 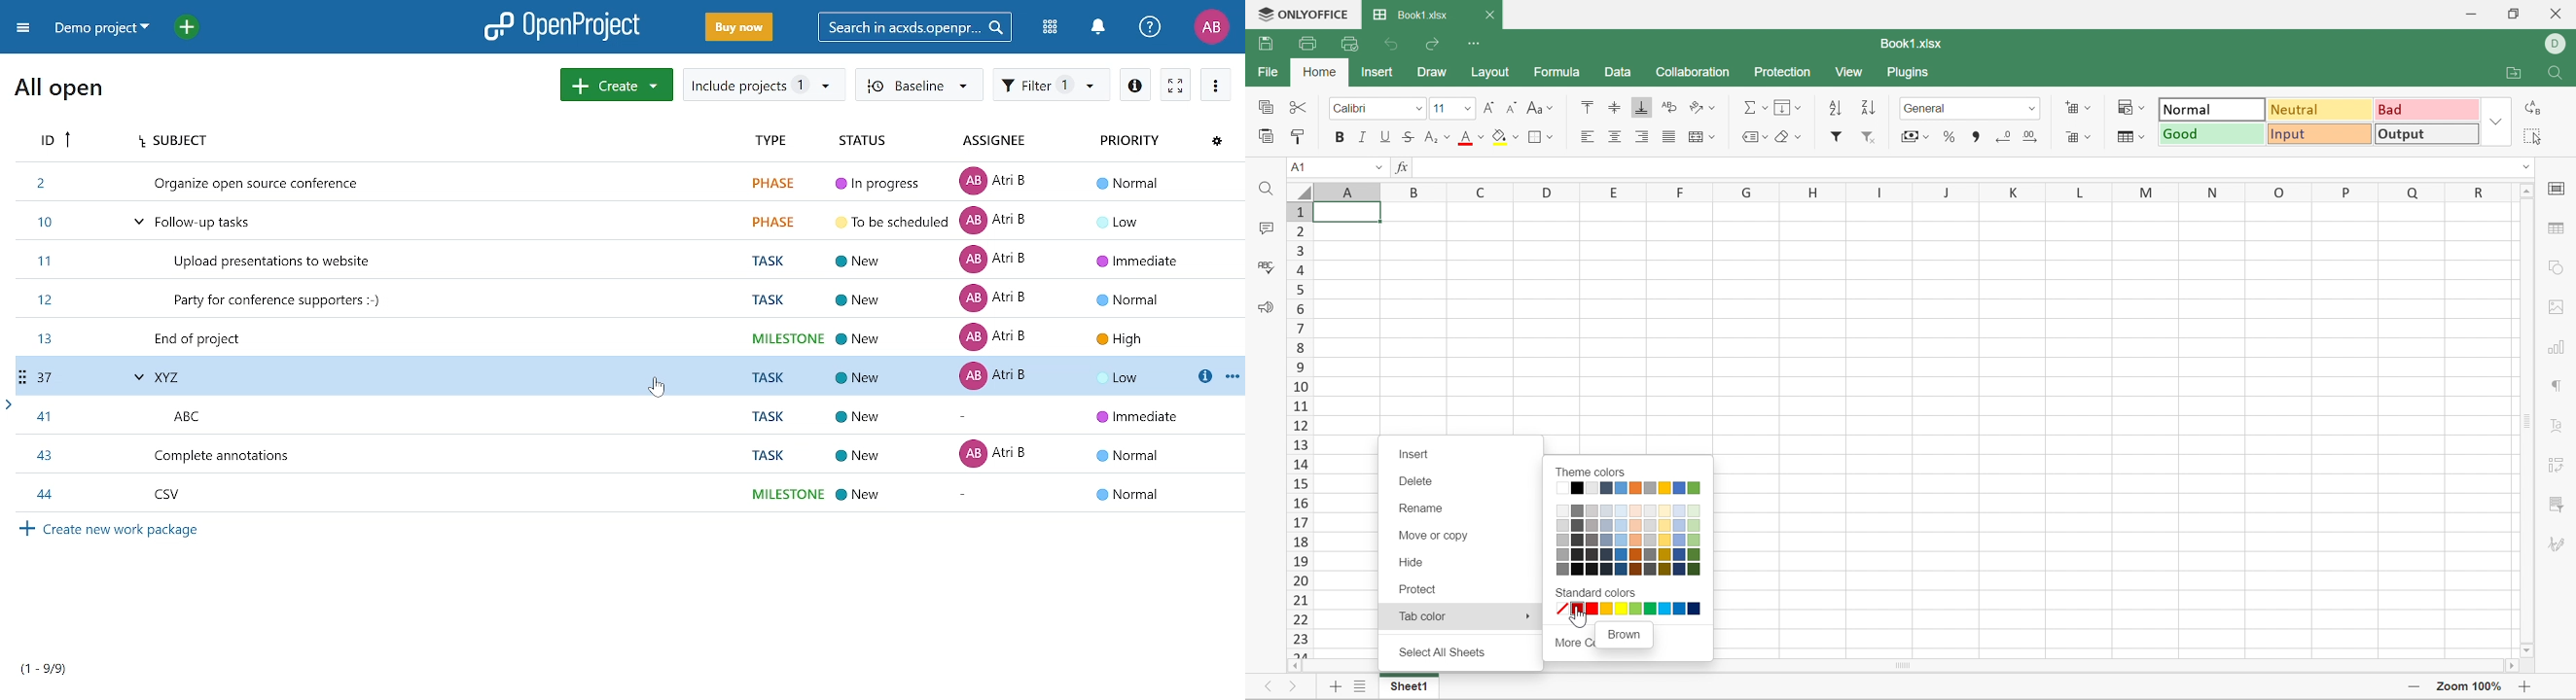 What do you see at coordinates (2131, 107) in the screenshot?
I see `Conditional formatting` at bounding box center [2131, 107].